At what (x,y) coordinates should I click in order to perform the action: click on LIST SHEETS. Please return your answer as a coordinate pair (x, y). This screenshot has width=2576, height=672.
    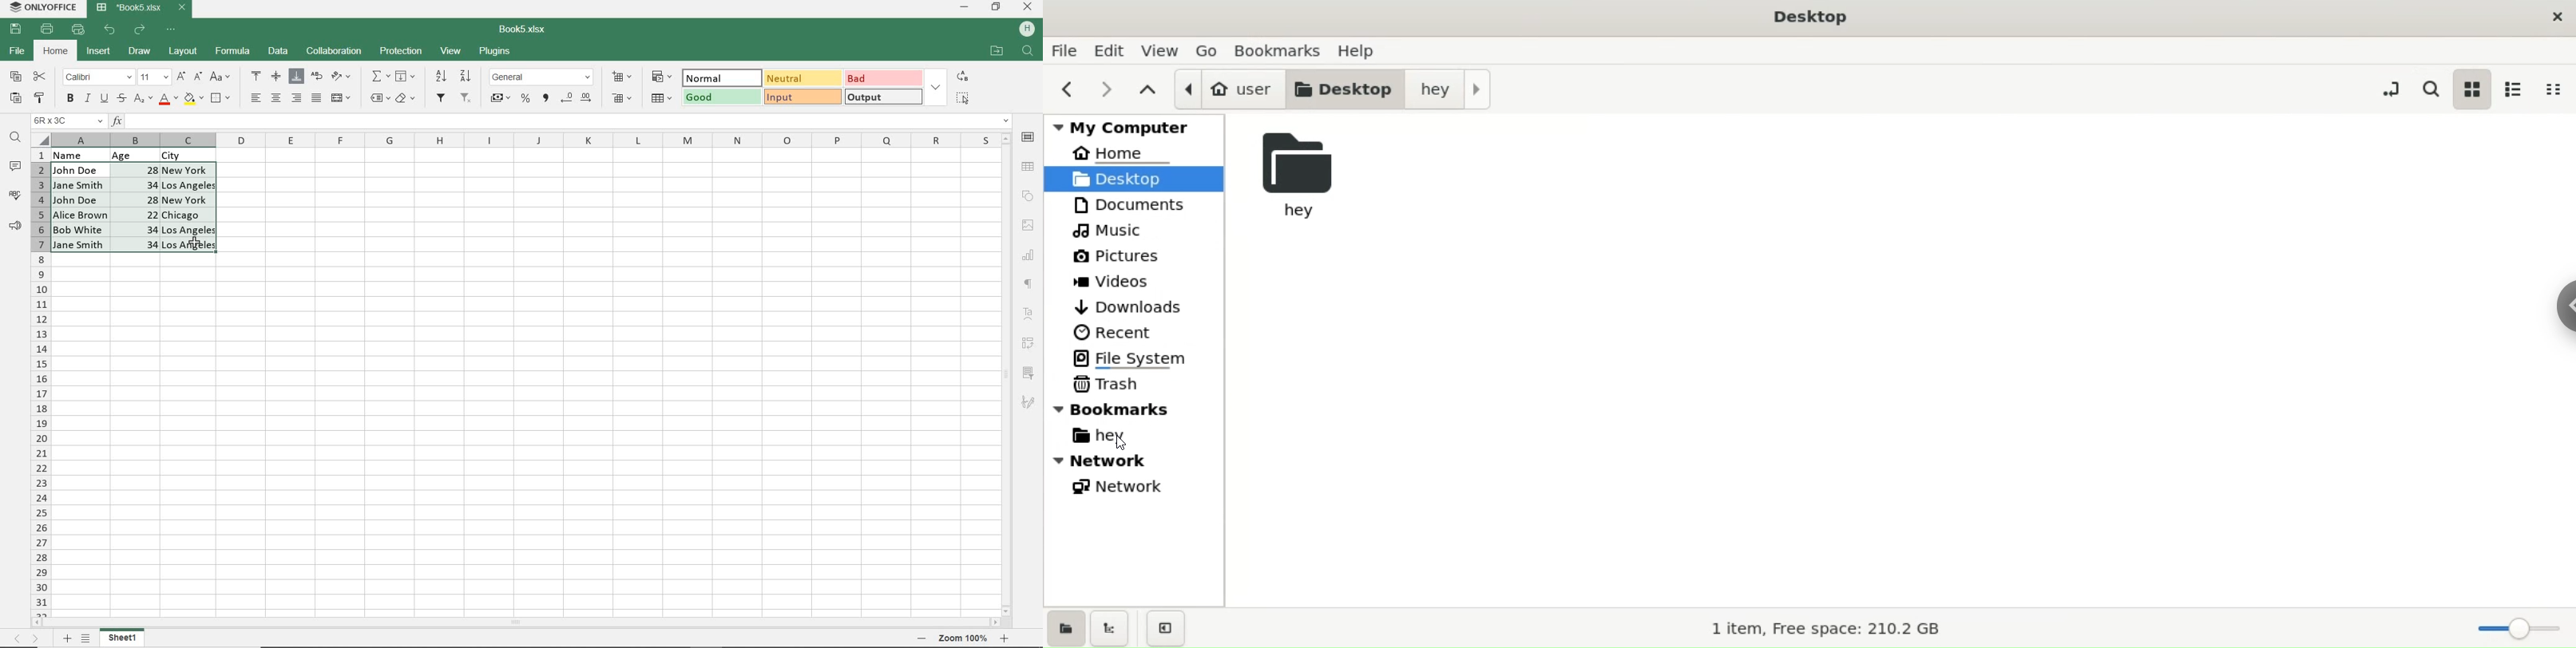
    Looking at the image, I should click on (88, 639).